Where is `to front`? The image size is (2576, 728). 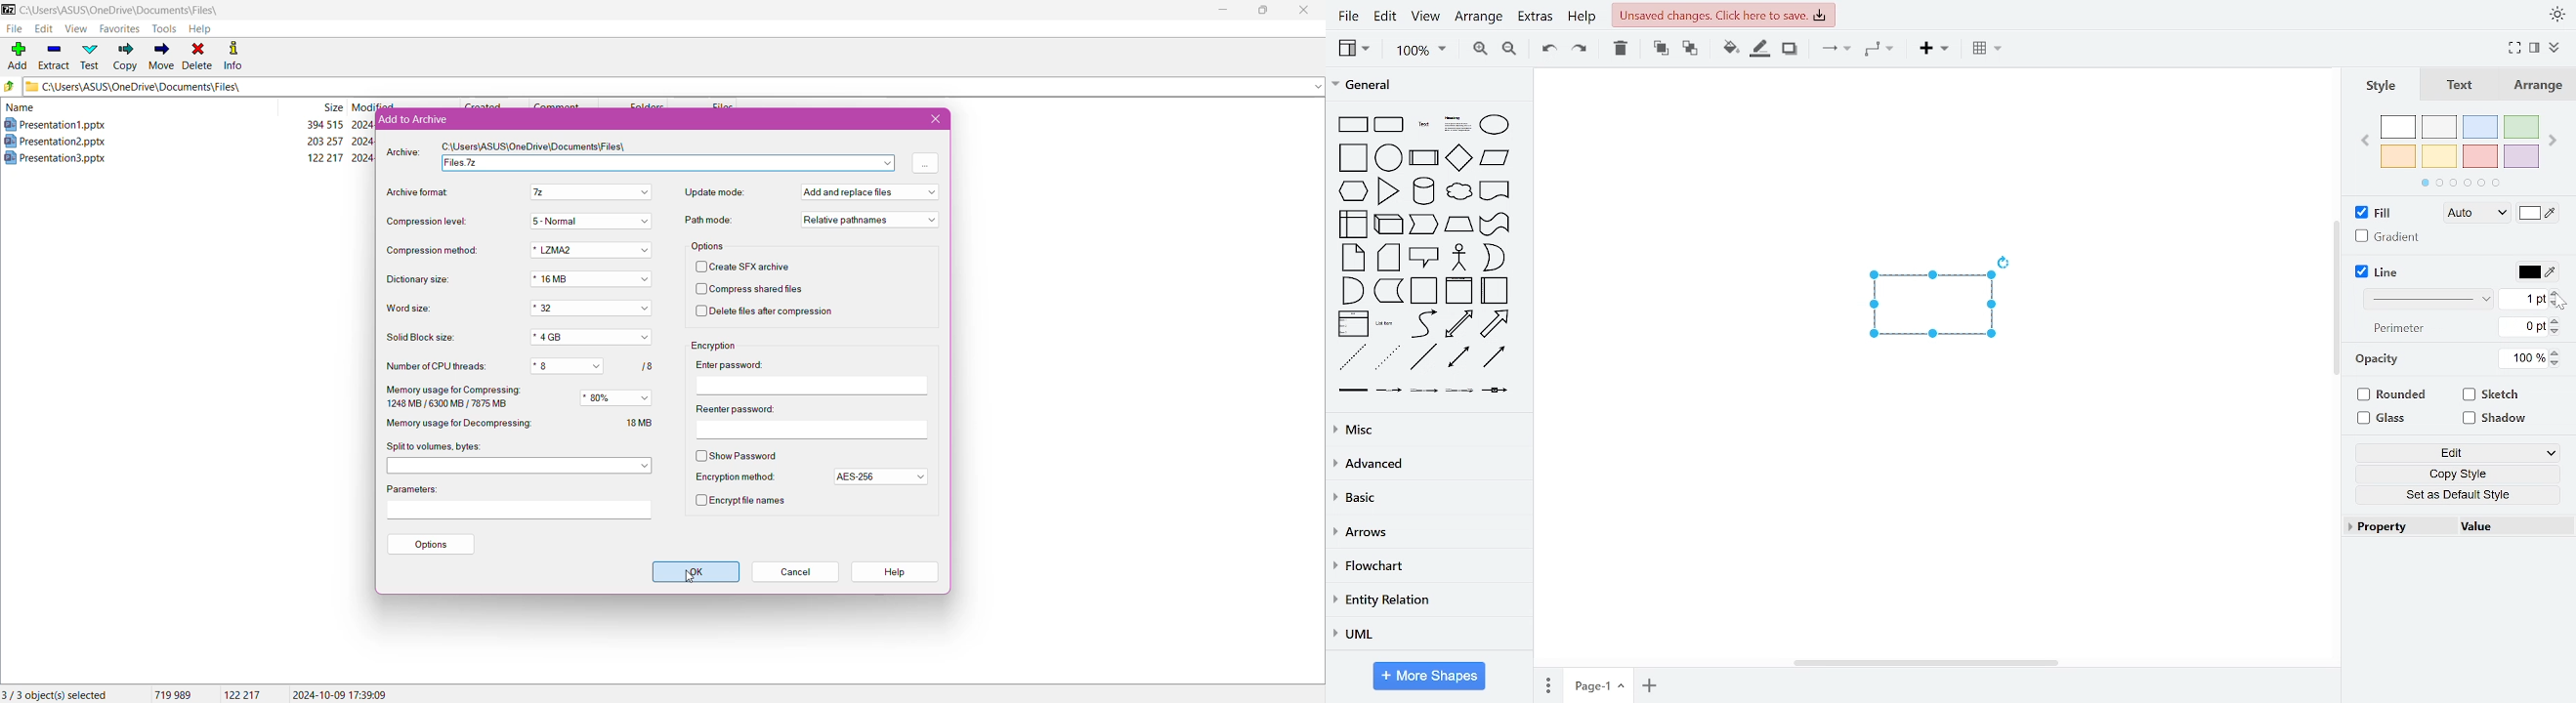 to front is located at coordinates (1660, 51).